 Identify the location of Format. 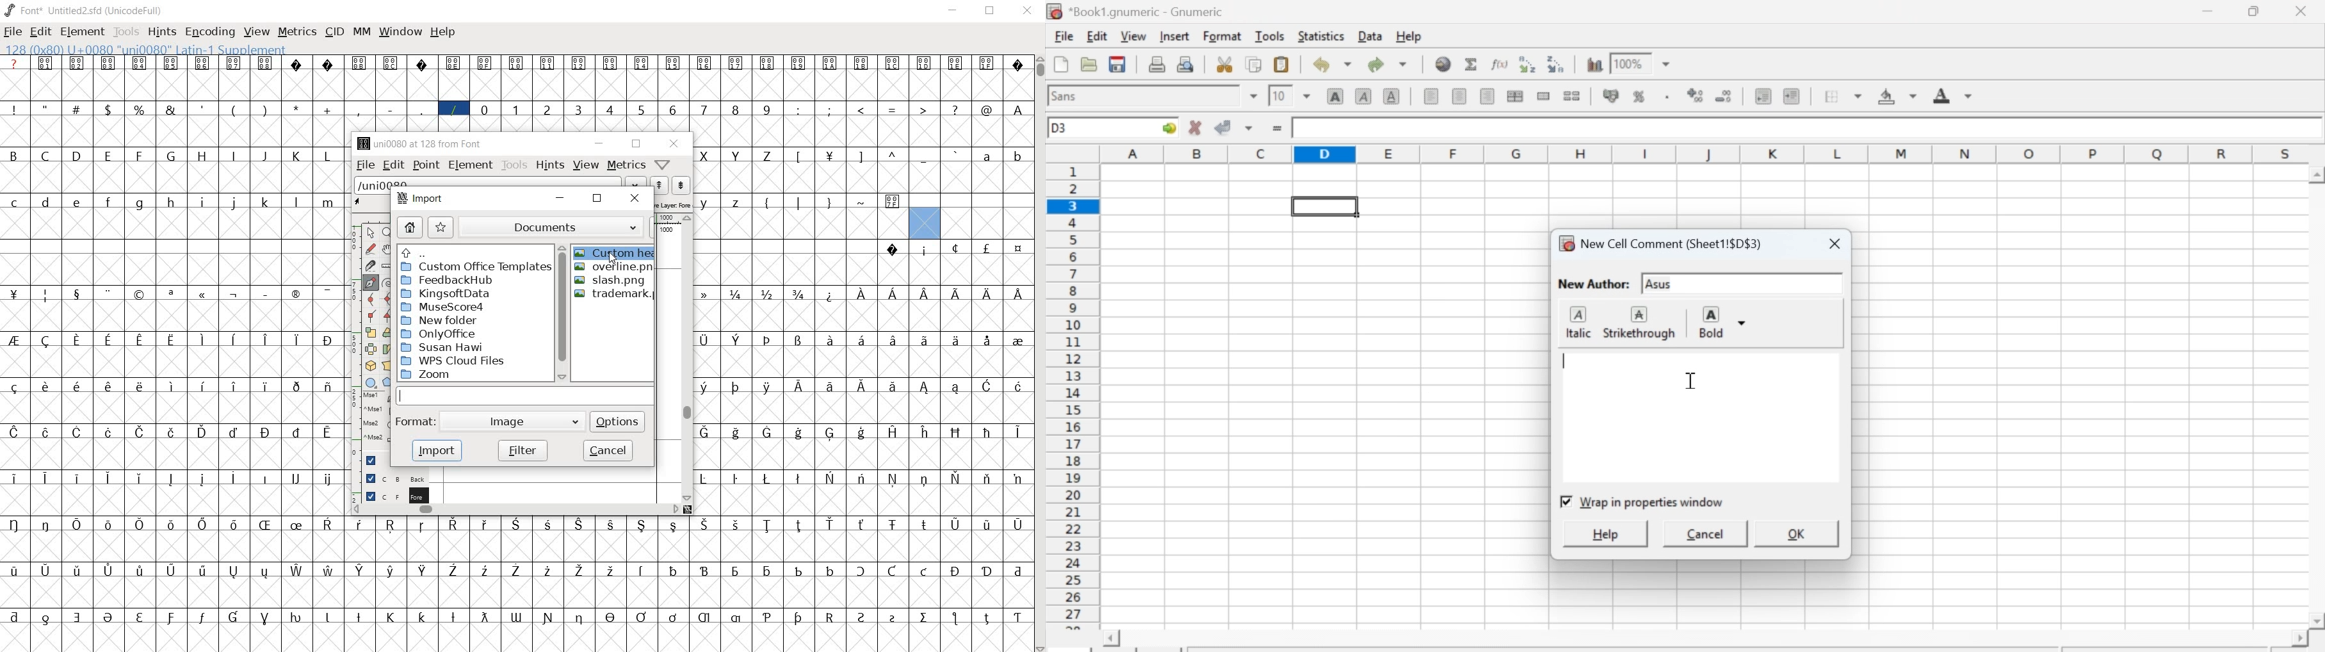
(1223, 36).